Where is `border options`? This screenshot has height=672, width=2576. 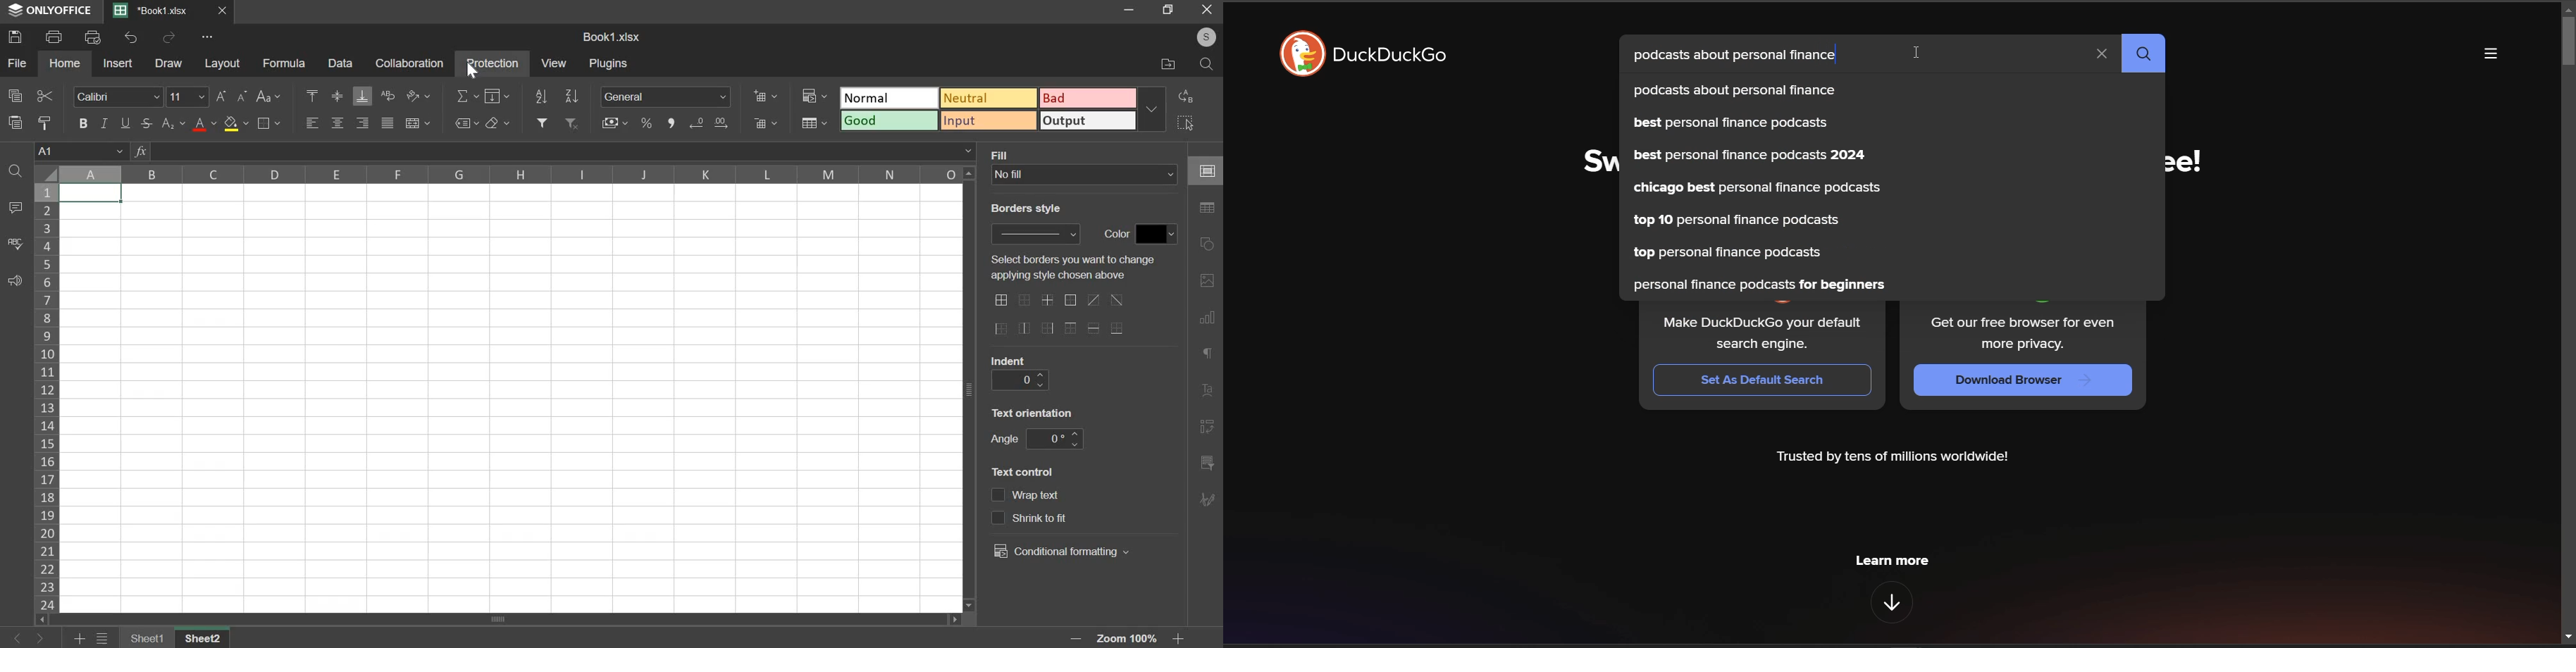 border options is located at coordinates (1049, 300).